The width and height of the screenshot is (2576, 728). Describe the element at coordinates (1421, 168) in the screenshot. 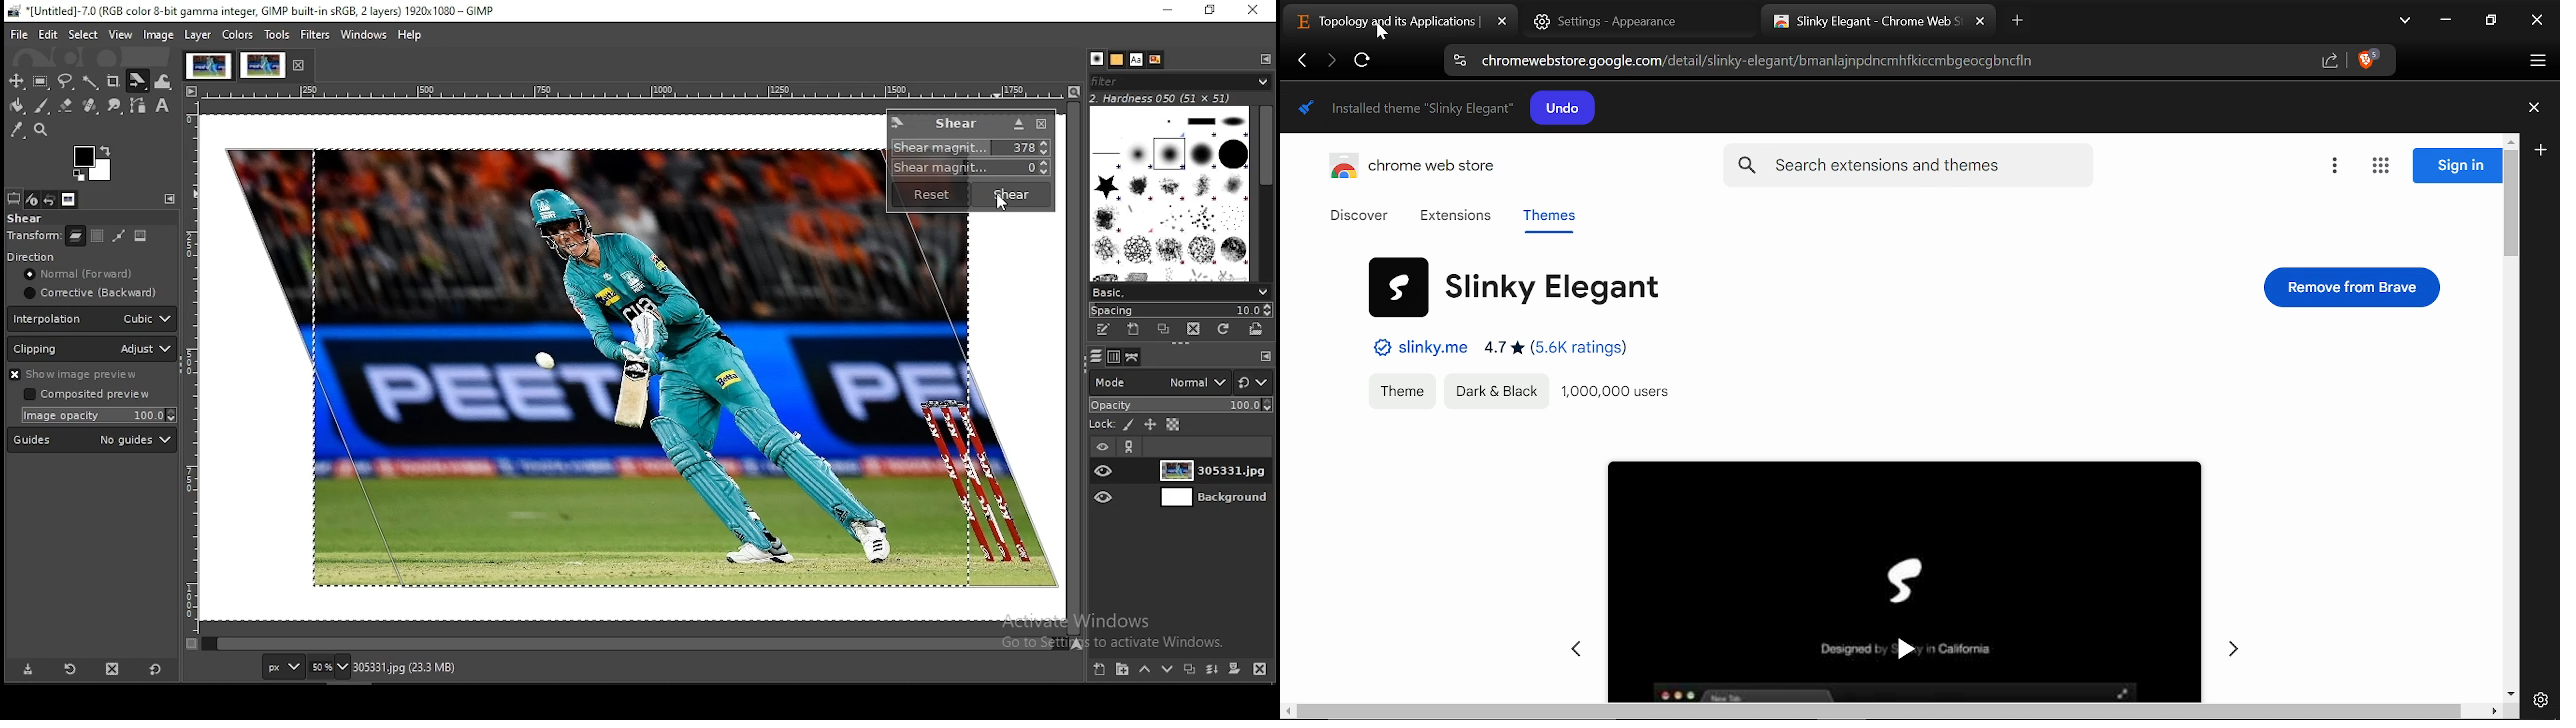

I see `Chrome web store` at that location.